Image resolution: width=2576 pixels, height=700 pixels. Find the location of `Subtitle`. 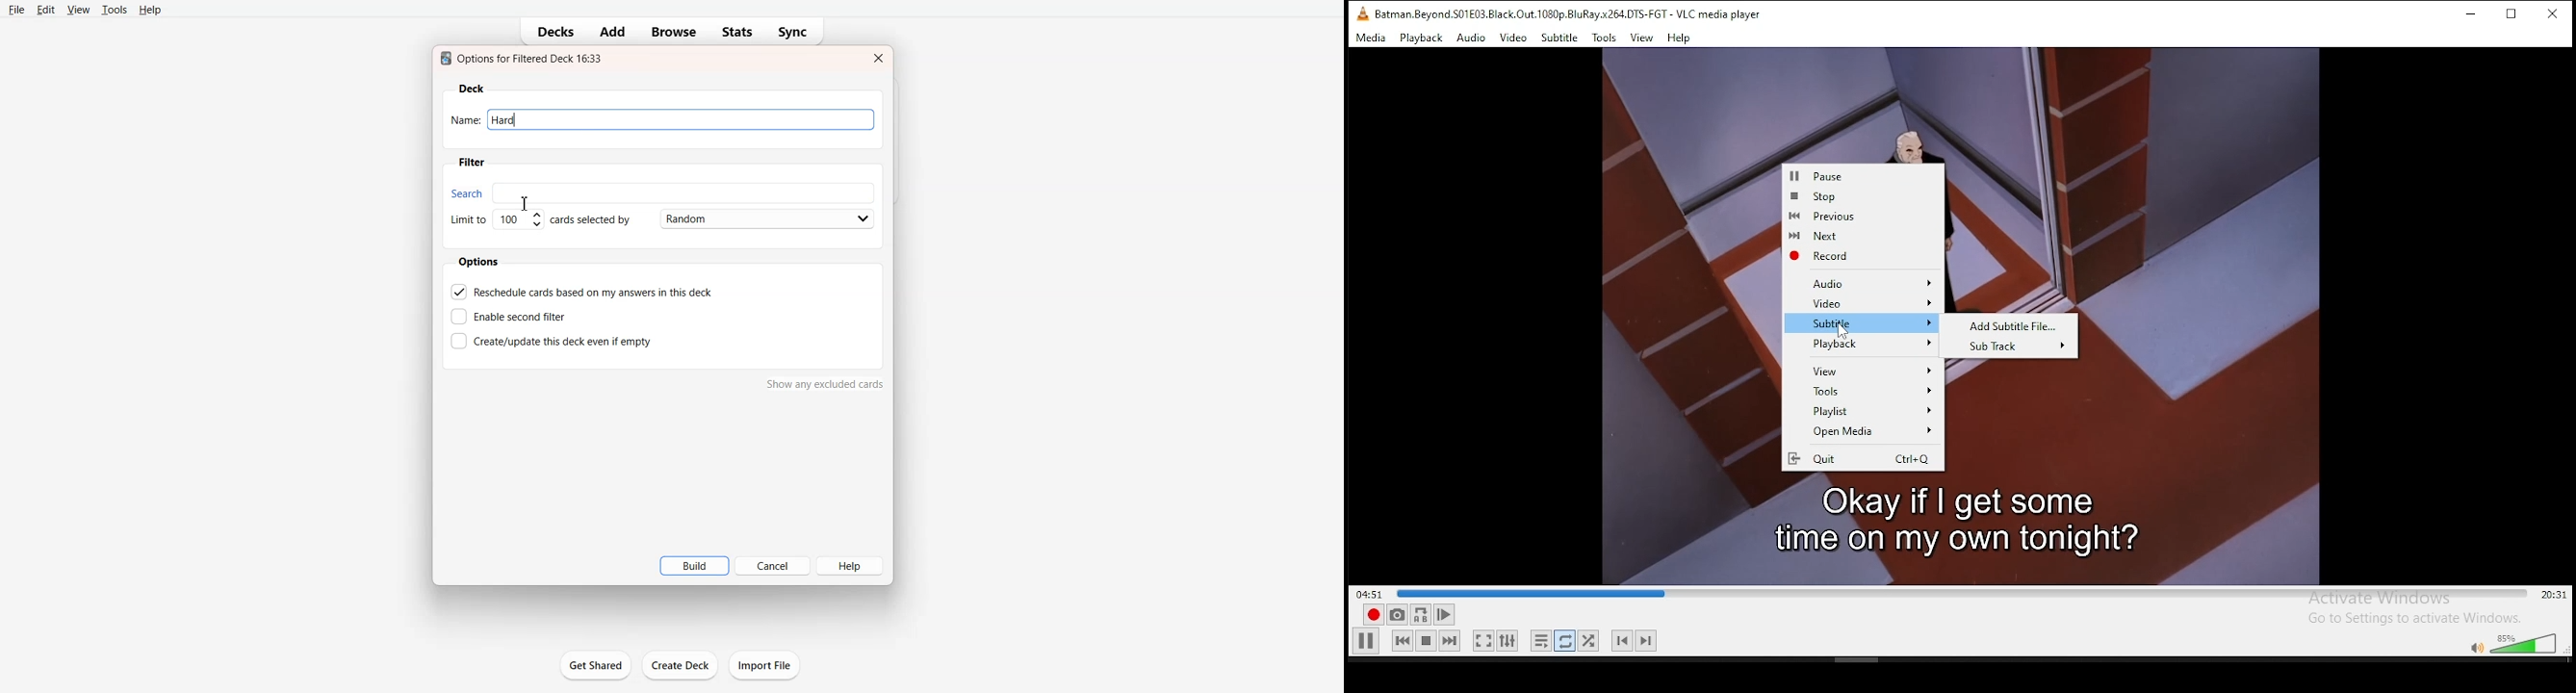

Subtitle is located at coordinates (1867, 322).